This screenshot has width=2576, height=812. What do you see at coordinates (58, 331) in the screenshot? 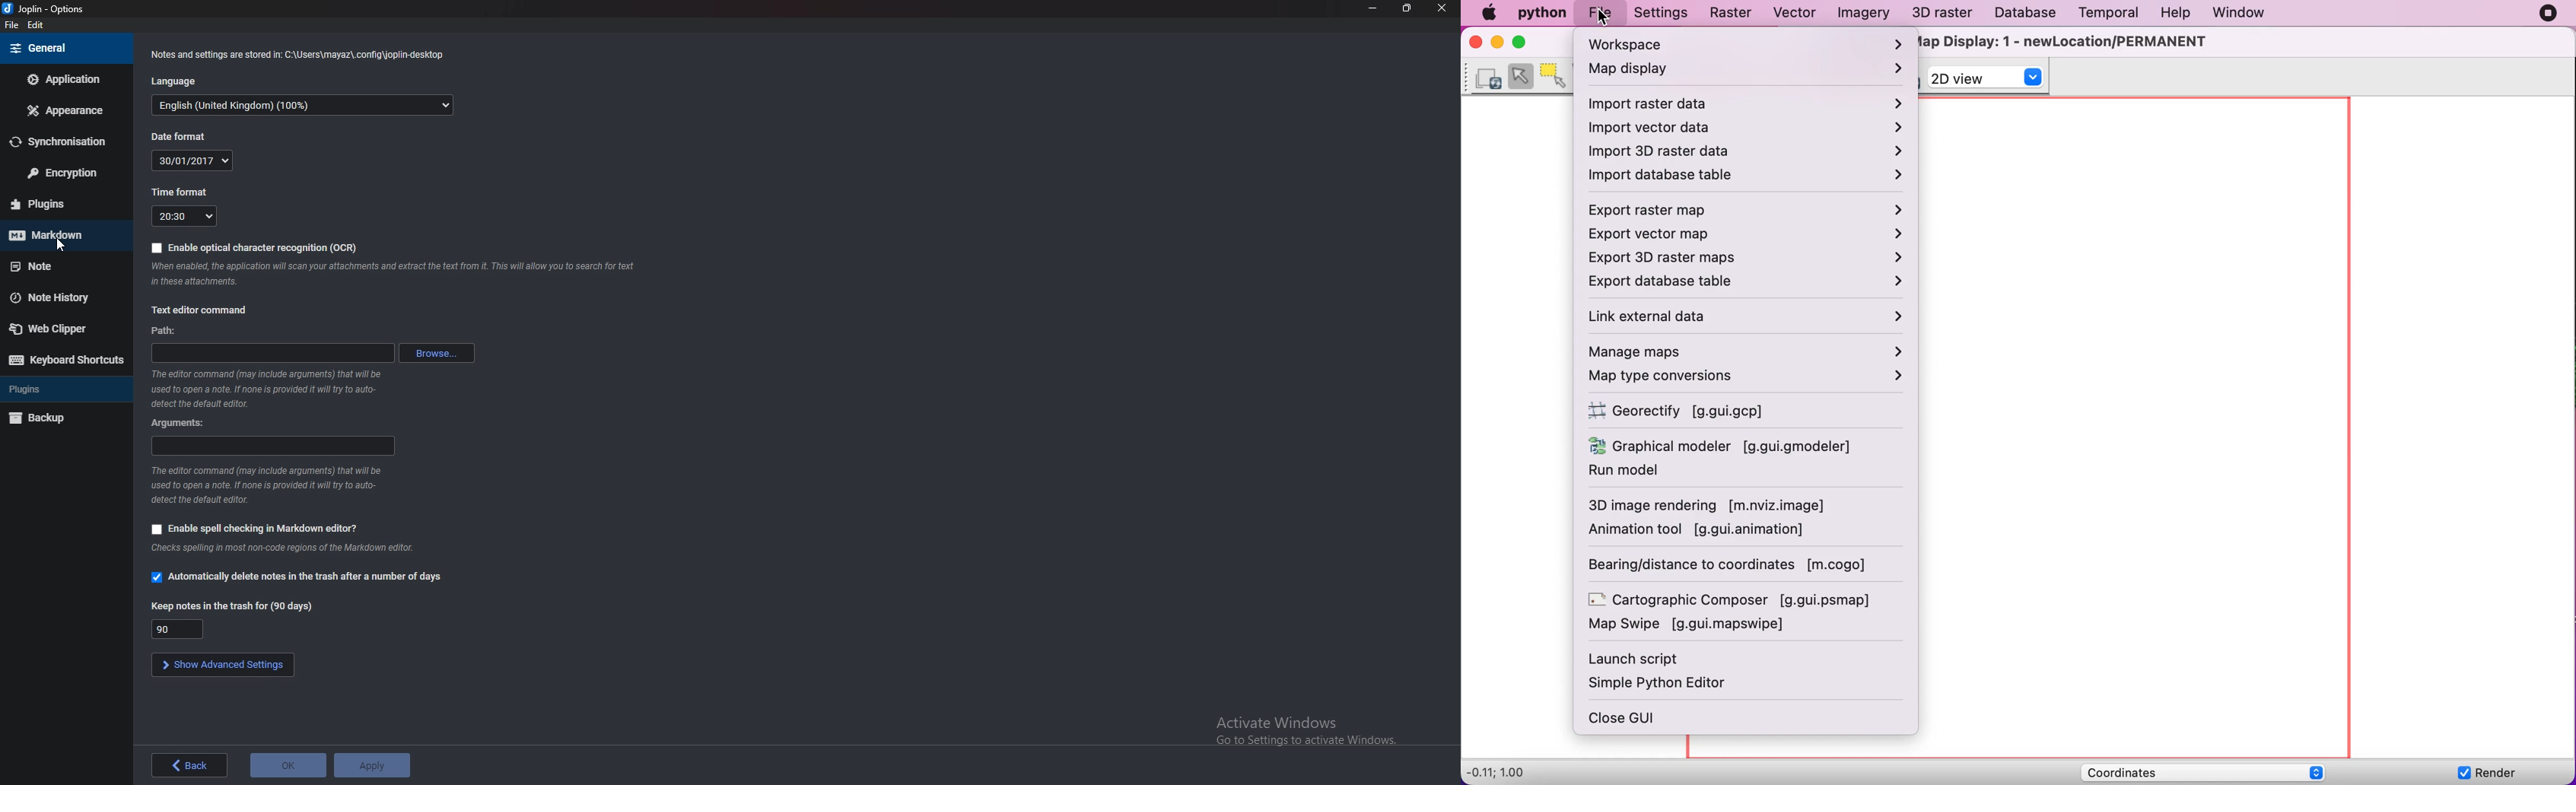
I see `Web clipper` at bounding box center [58, 331].